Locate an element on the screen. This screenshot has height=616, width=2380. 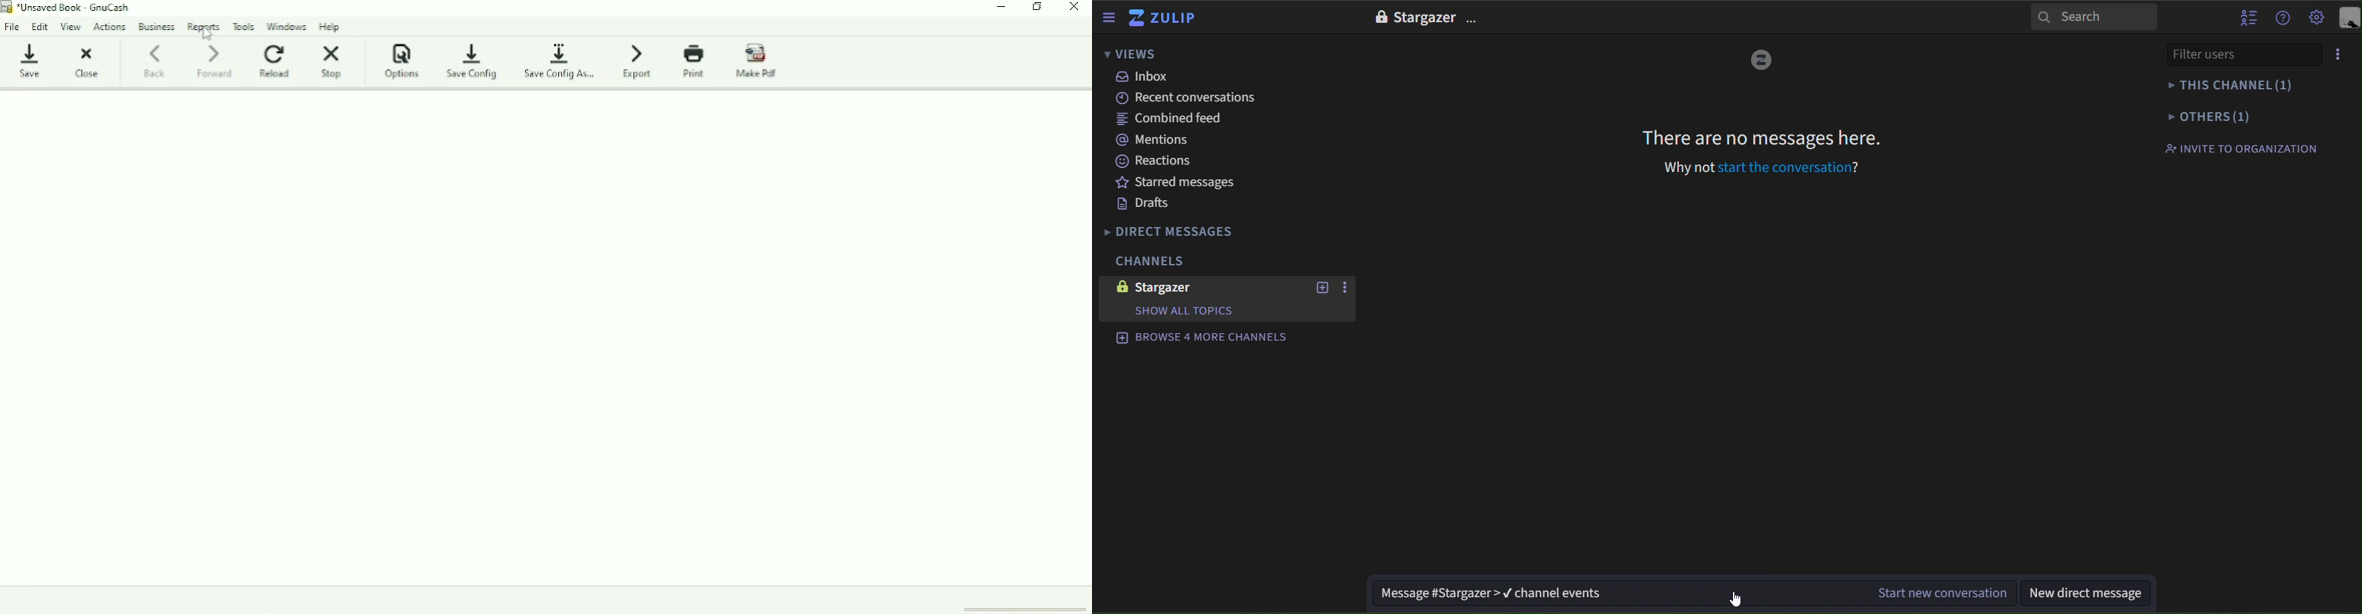
settings is located at coordinates (2318, 19).